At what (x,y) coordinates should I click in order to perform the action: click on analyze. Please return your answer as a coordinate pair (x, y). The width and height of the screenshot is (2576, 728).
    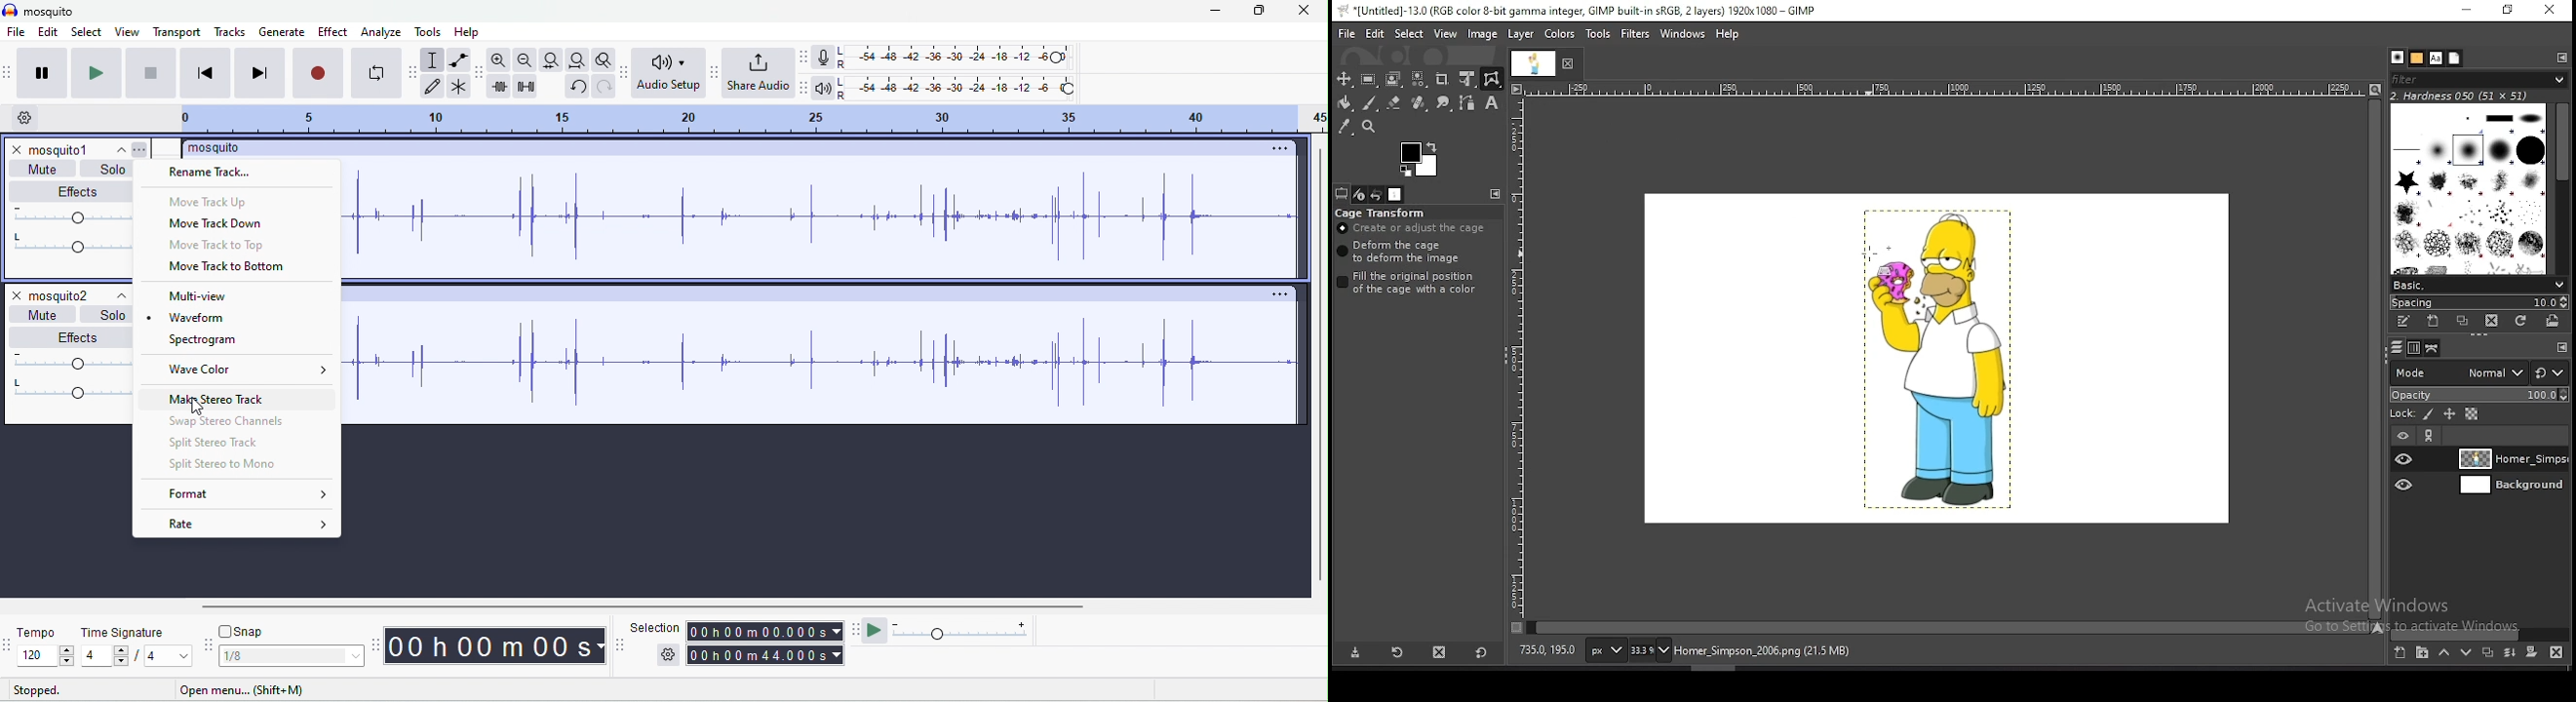
    Looking at the image, I should click on (381, 31).